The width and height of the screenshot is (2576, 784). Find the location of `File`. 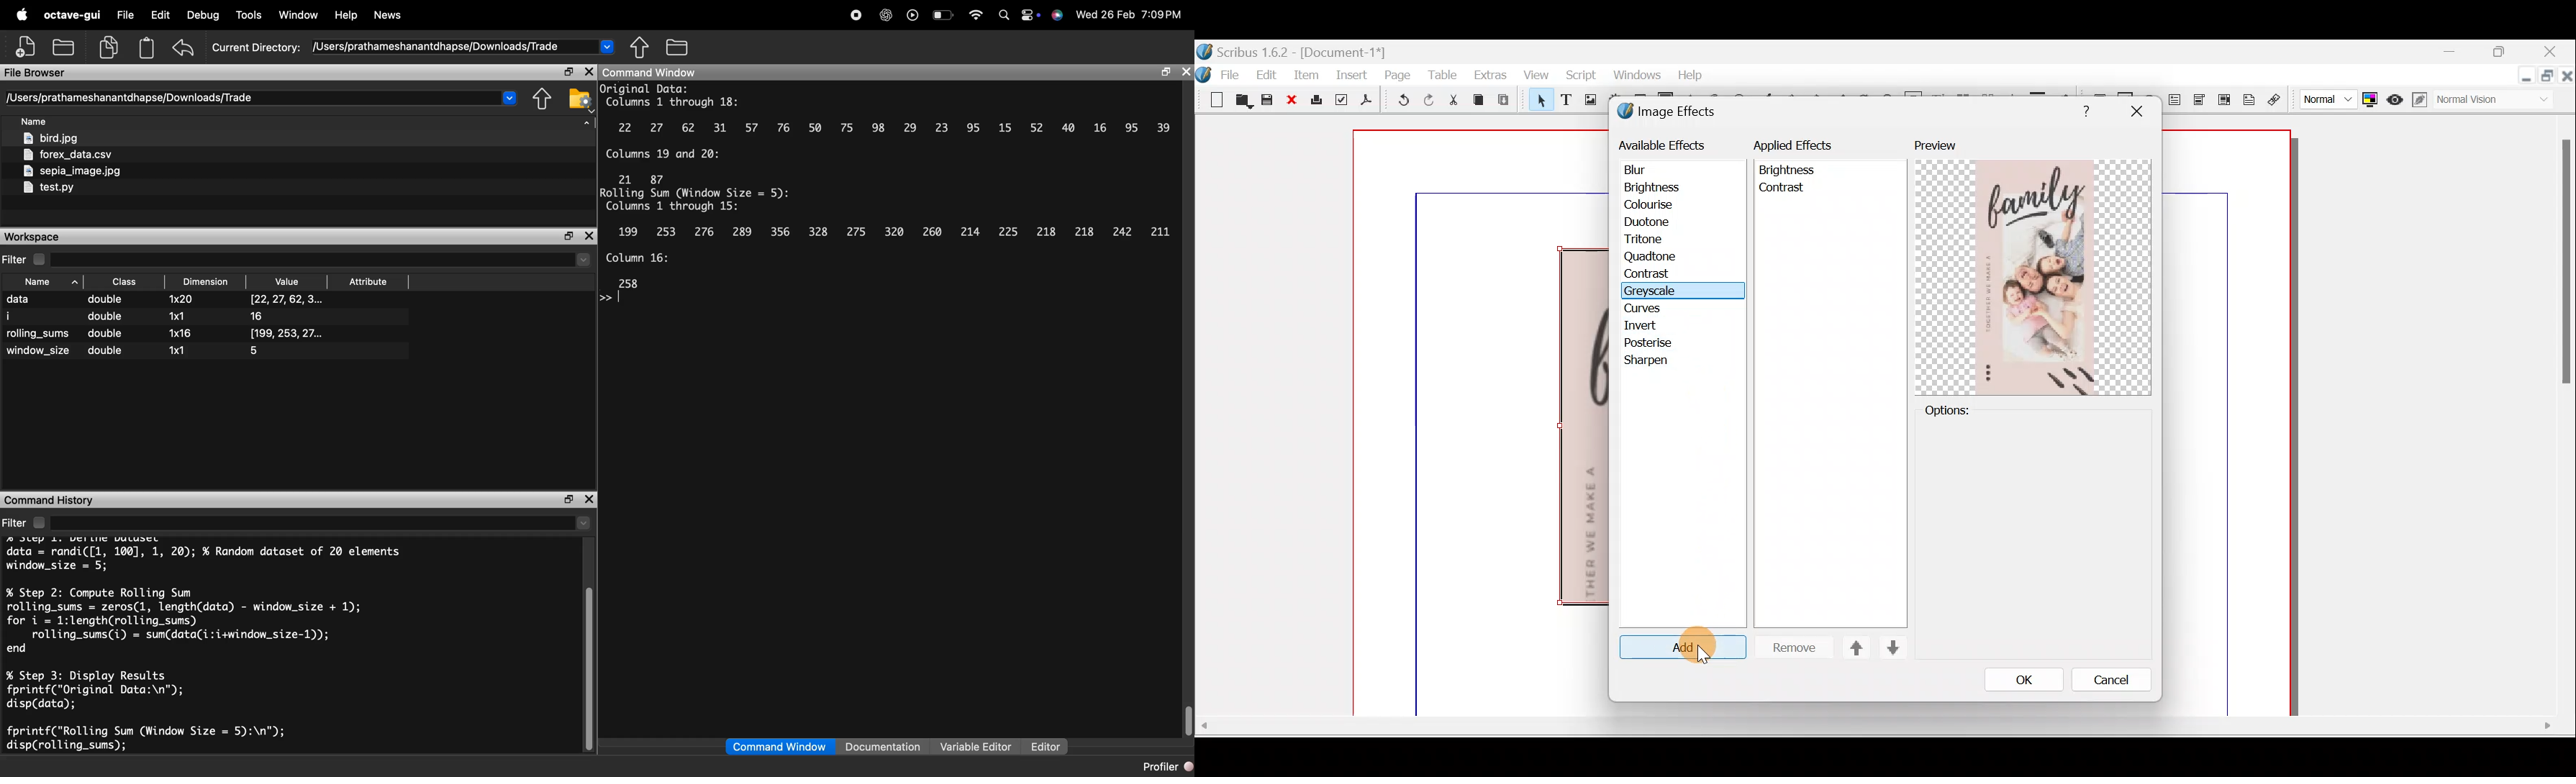

File is located at coordinates (1233, 76).